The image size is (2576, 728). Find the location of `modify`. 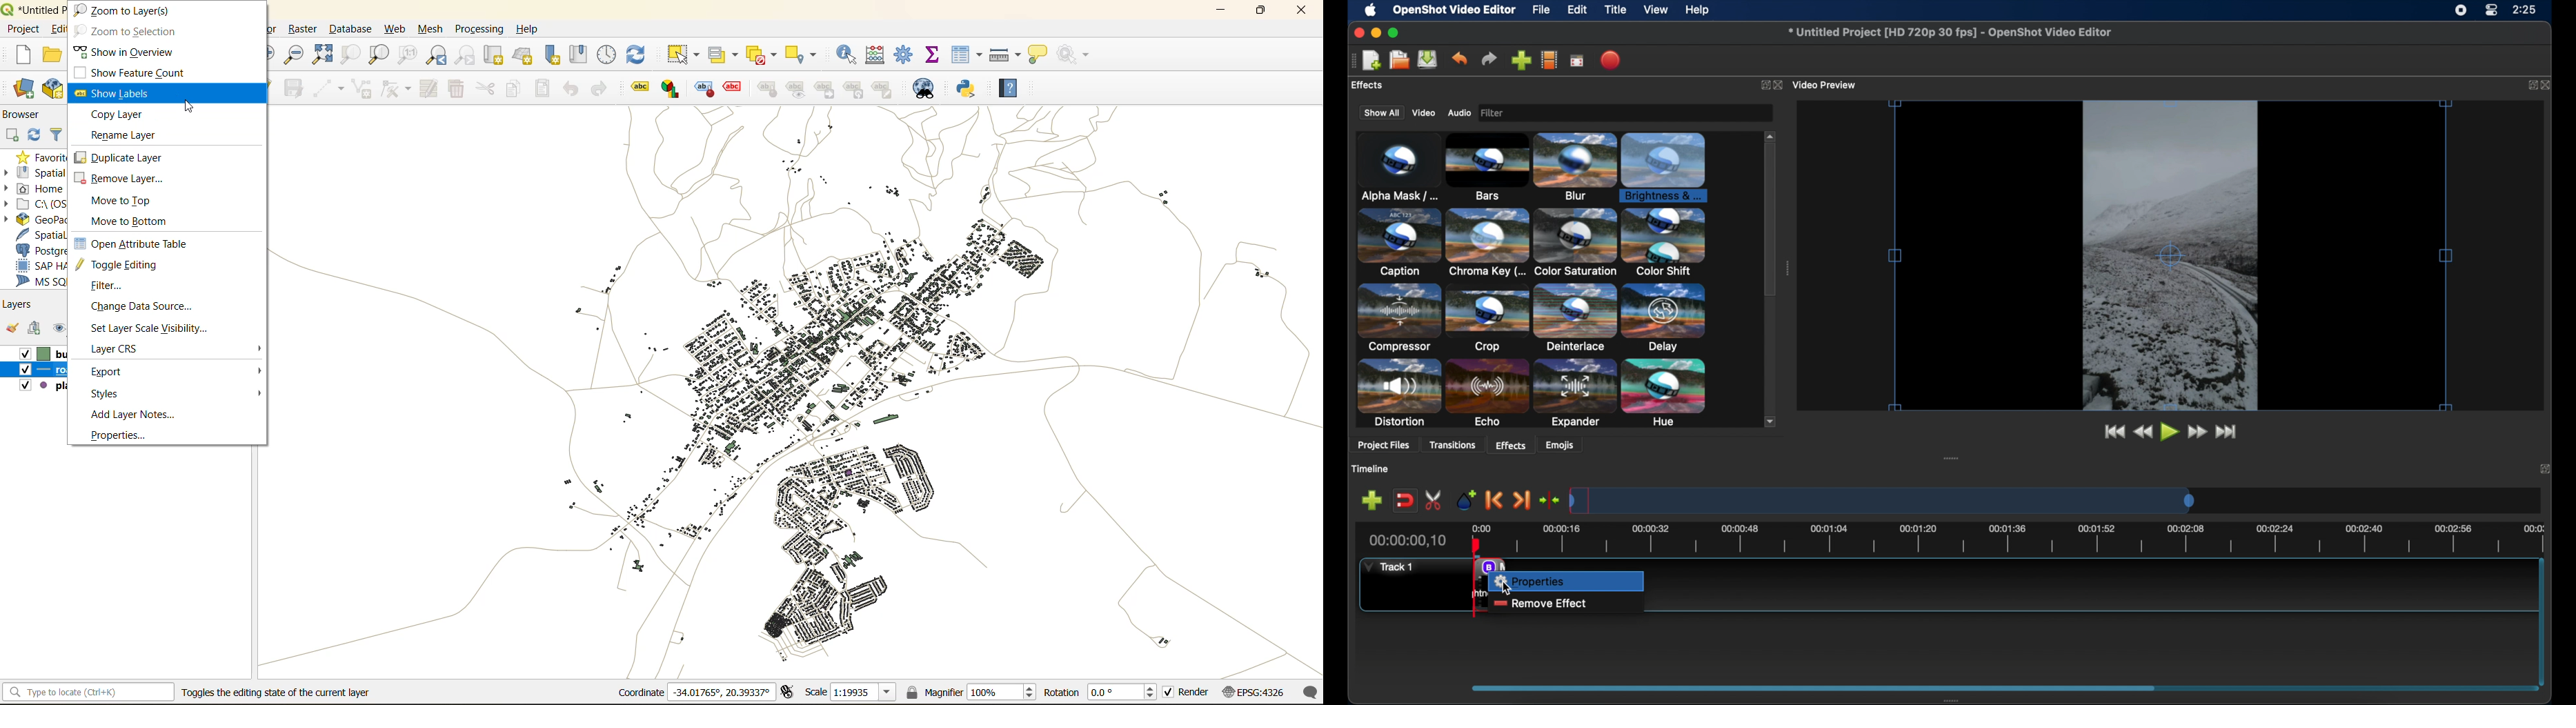

modify is located at coordinates (428, 90).